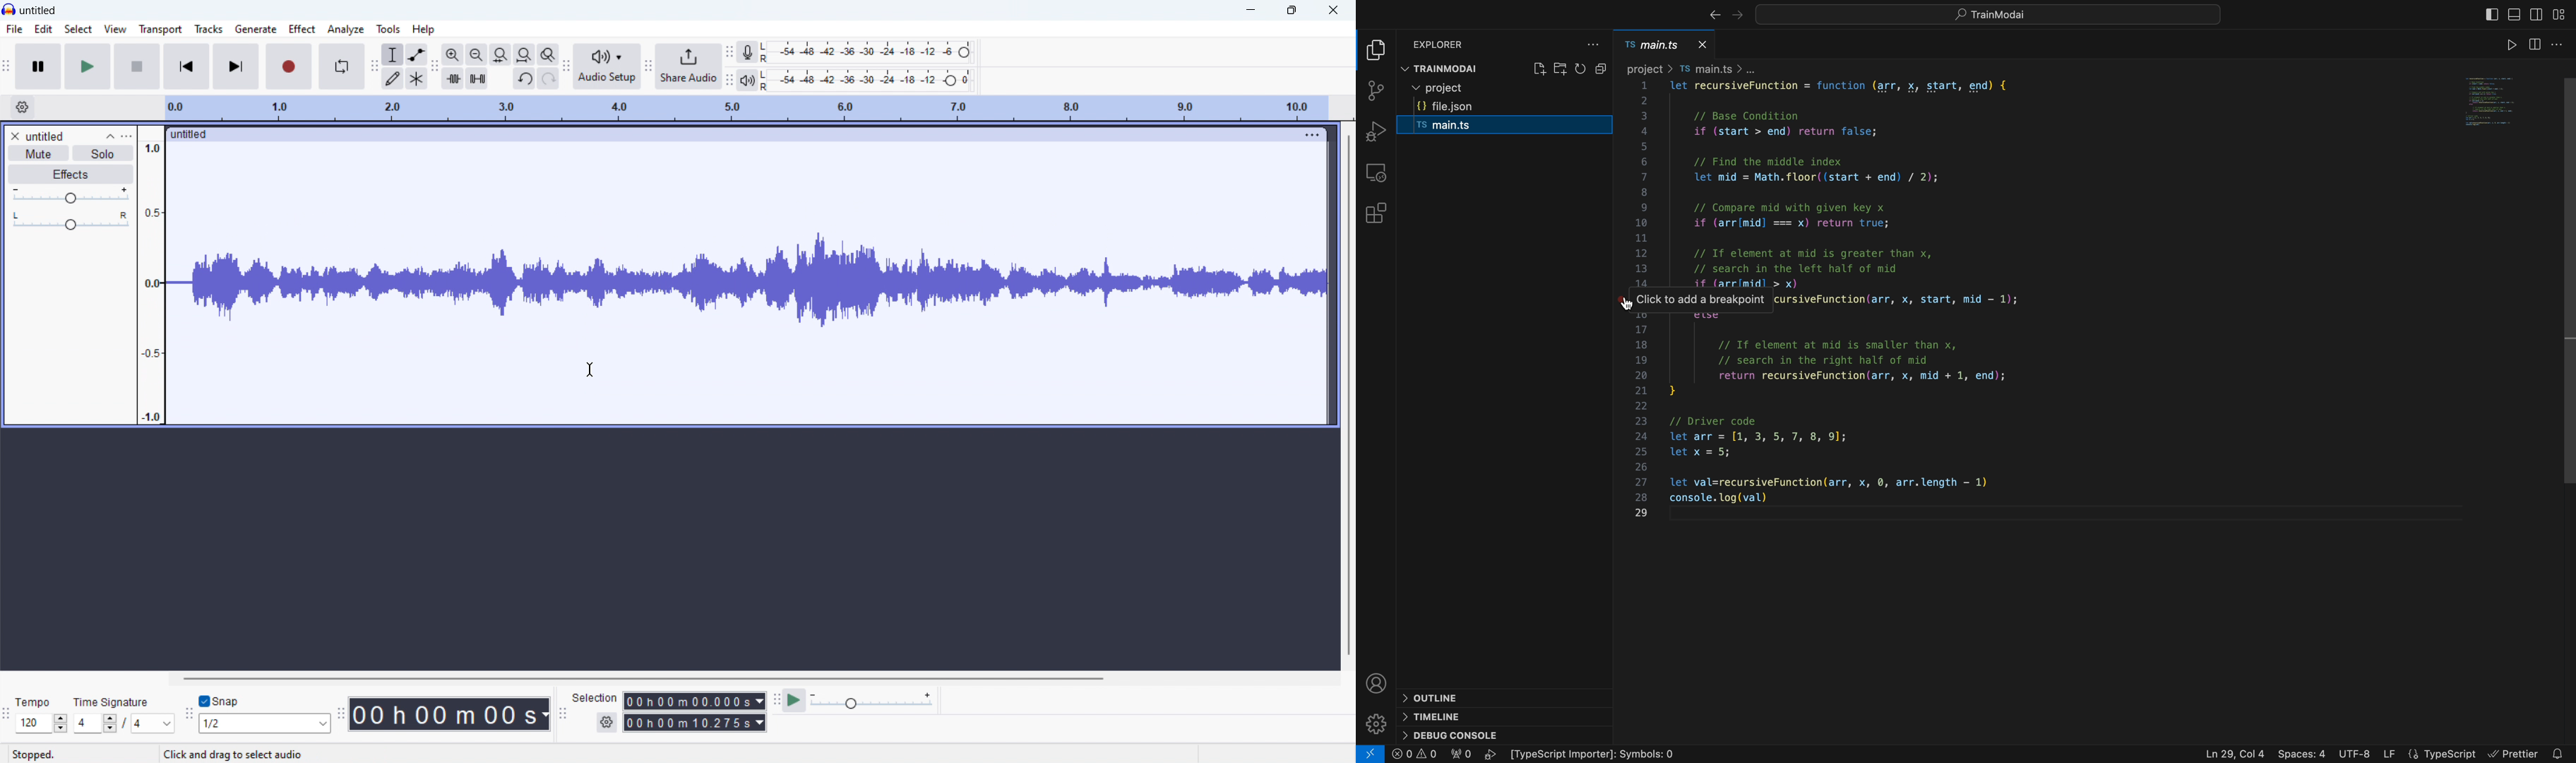 Image resolution: width=2576 pixels, height=784 pixels. I want to click on effects, so click(71, 175).